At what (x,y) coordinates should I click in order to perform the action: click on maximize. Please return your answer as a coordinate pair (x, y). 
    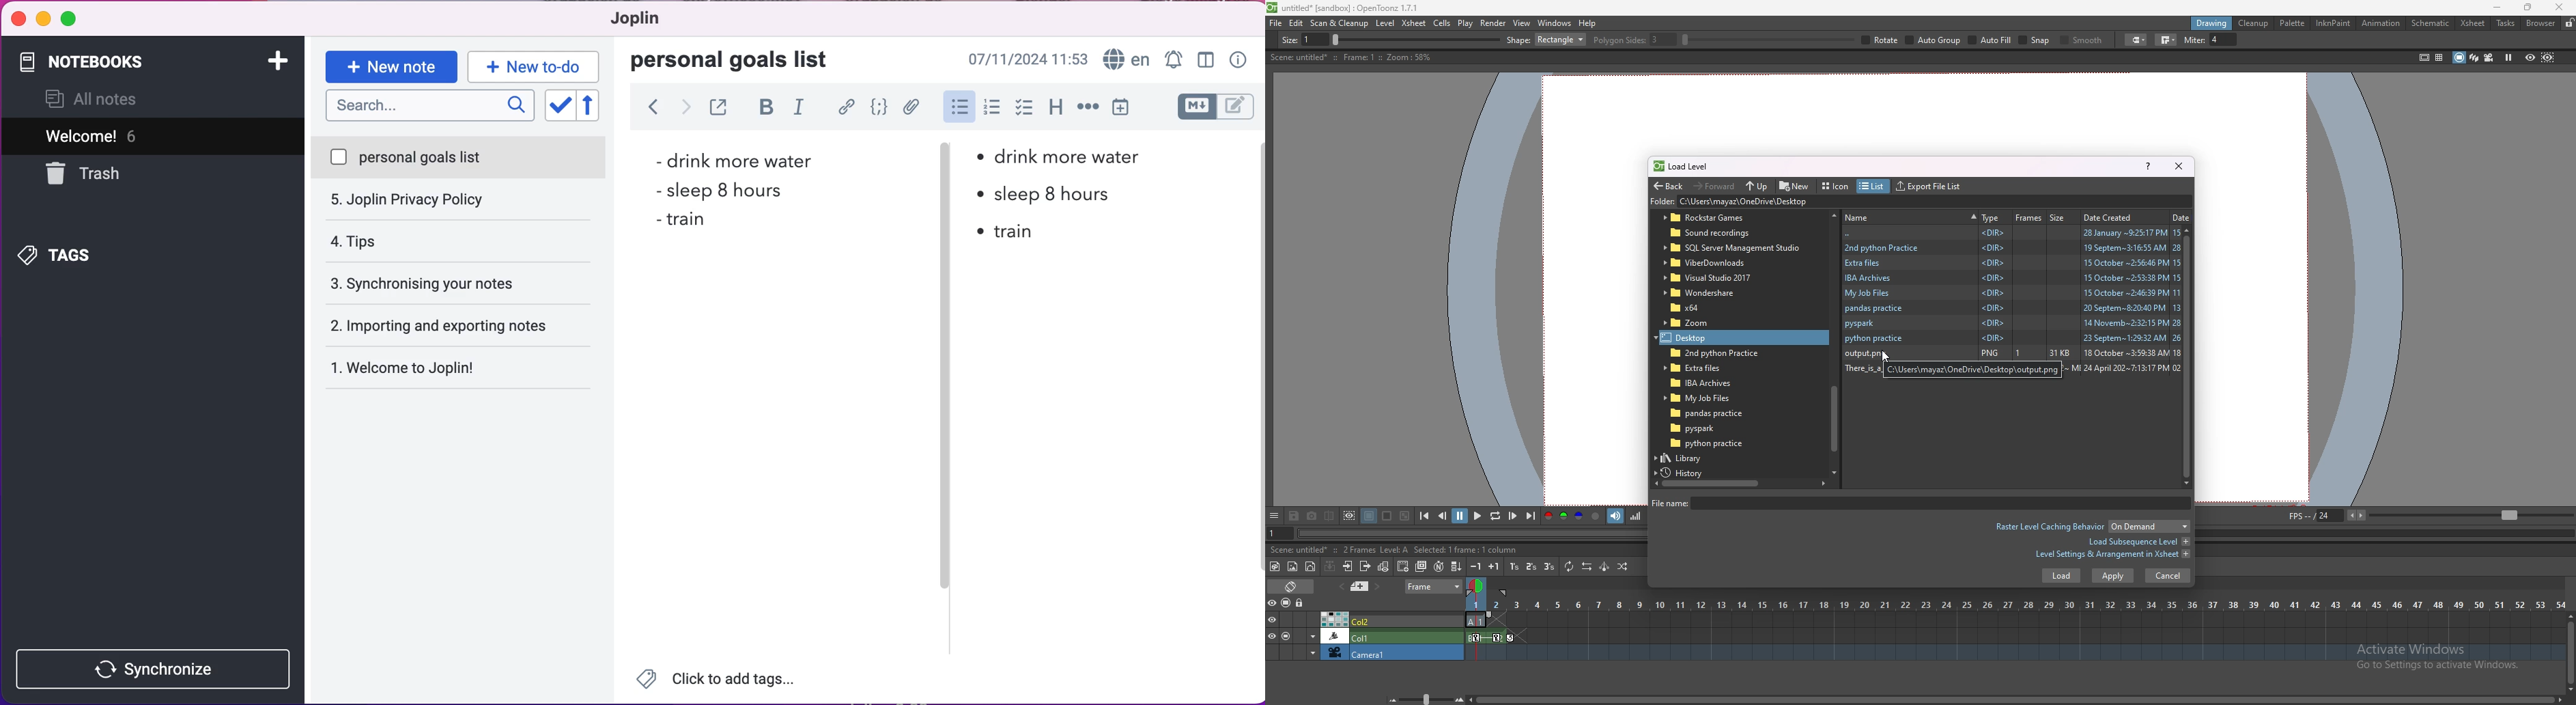
    Looking at the image, I should click on (74, 20).